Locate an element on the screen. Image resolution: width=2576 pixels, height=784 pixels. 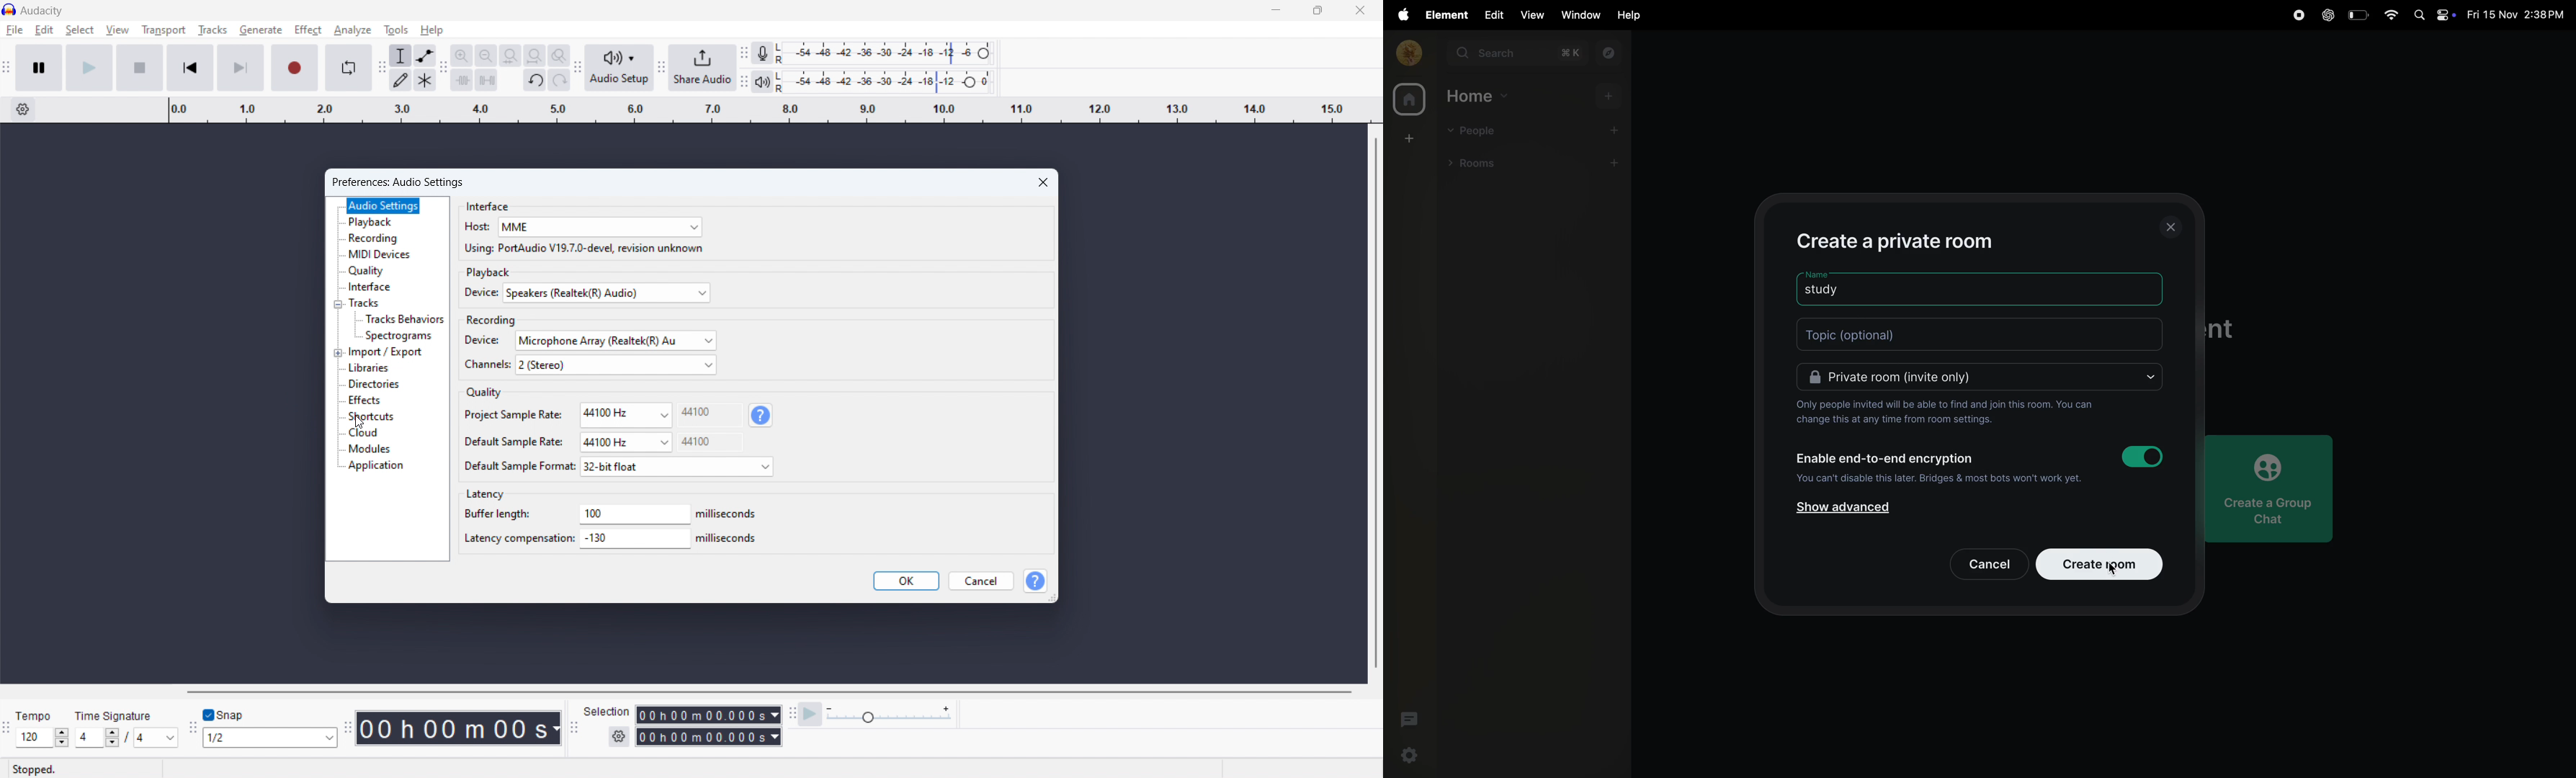
vertical scrollbar is located at coordinates (1377, 403).